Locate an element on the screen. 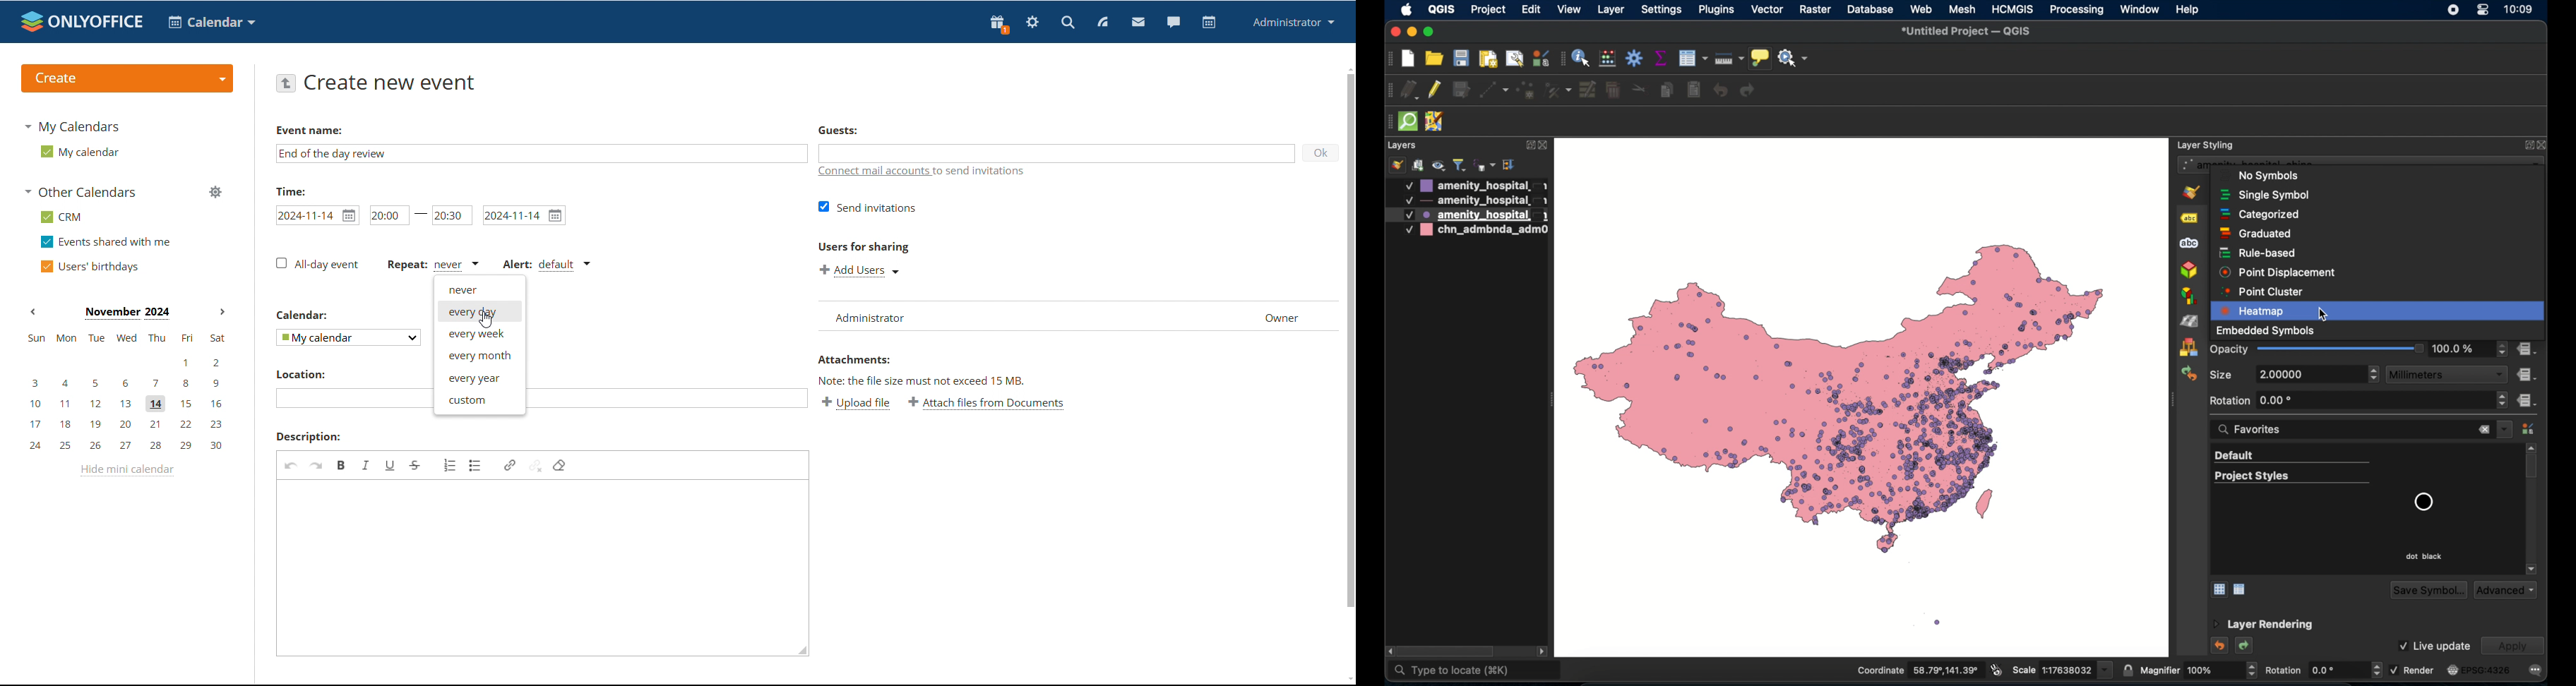 Image resolution: width=2576 pixels, height=700 pixels. save edits is located at coordinates (1463, 90).